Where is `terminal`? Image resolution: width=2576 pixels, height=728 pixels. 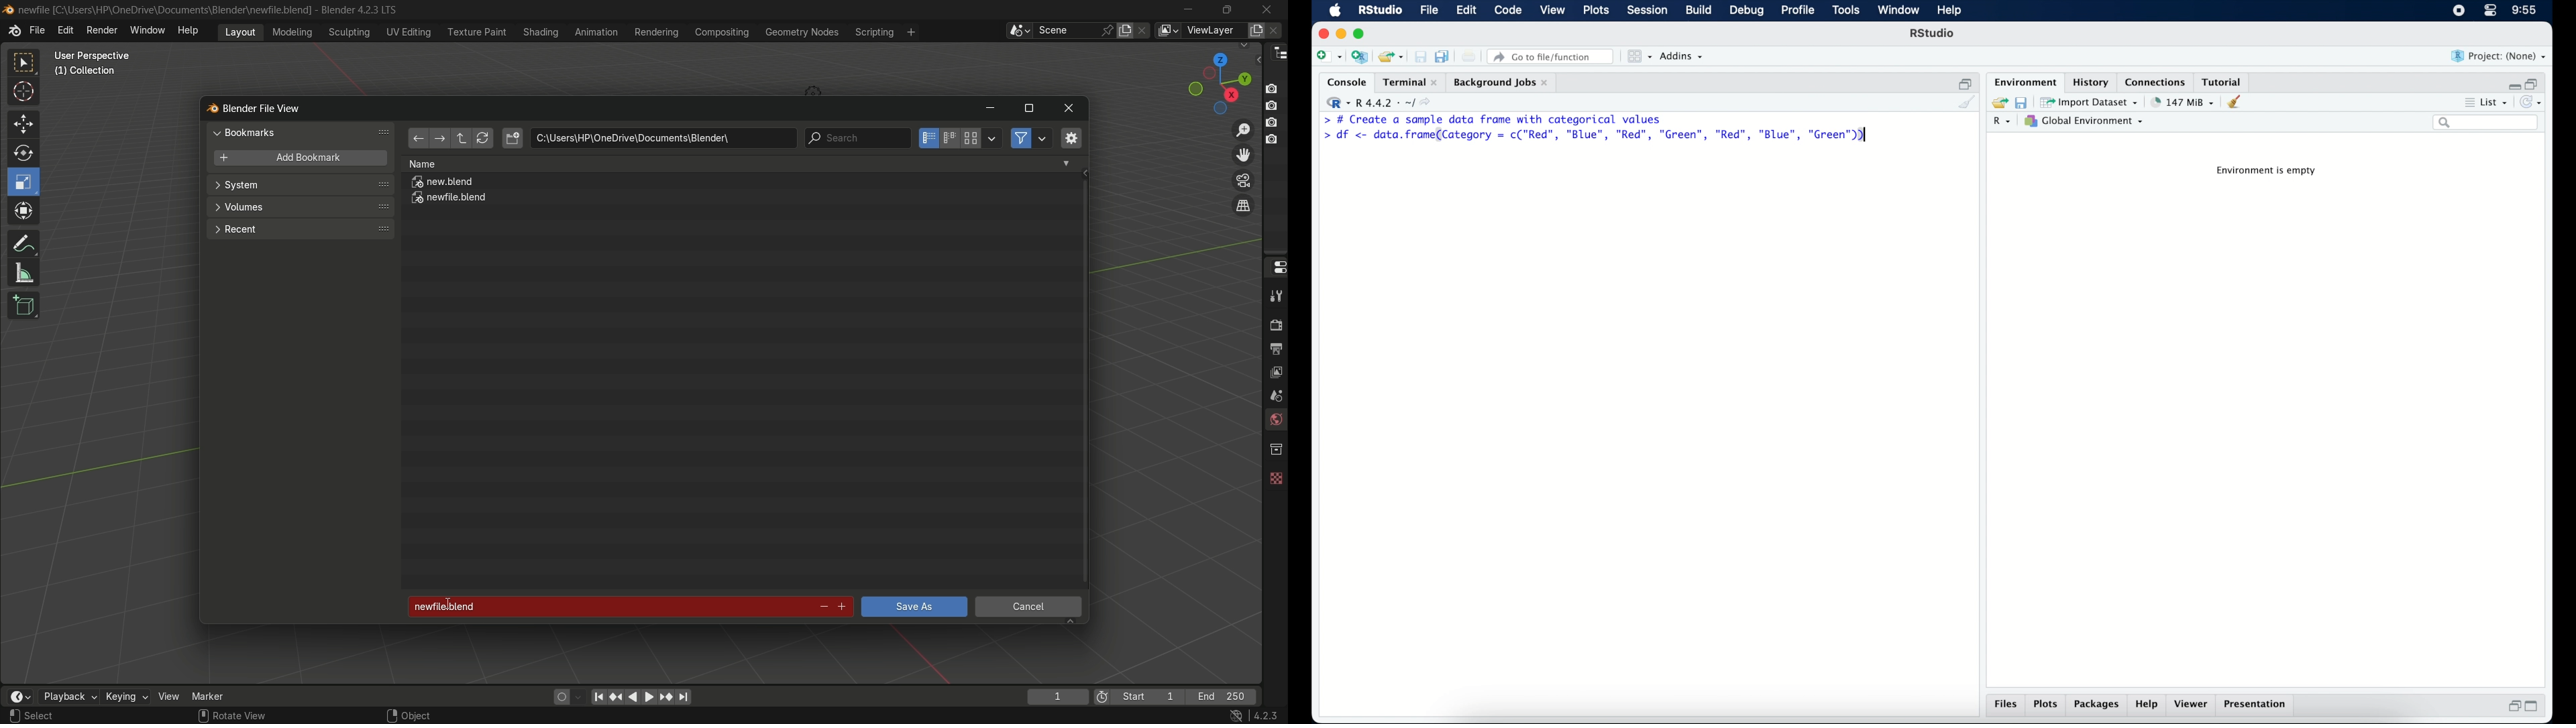
terminal is located at coordinates (1408, 80).